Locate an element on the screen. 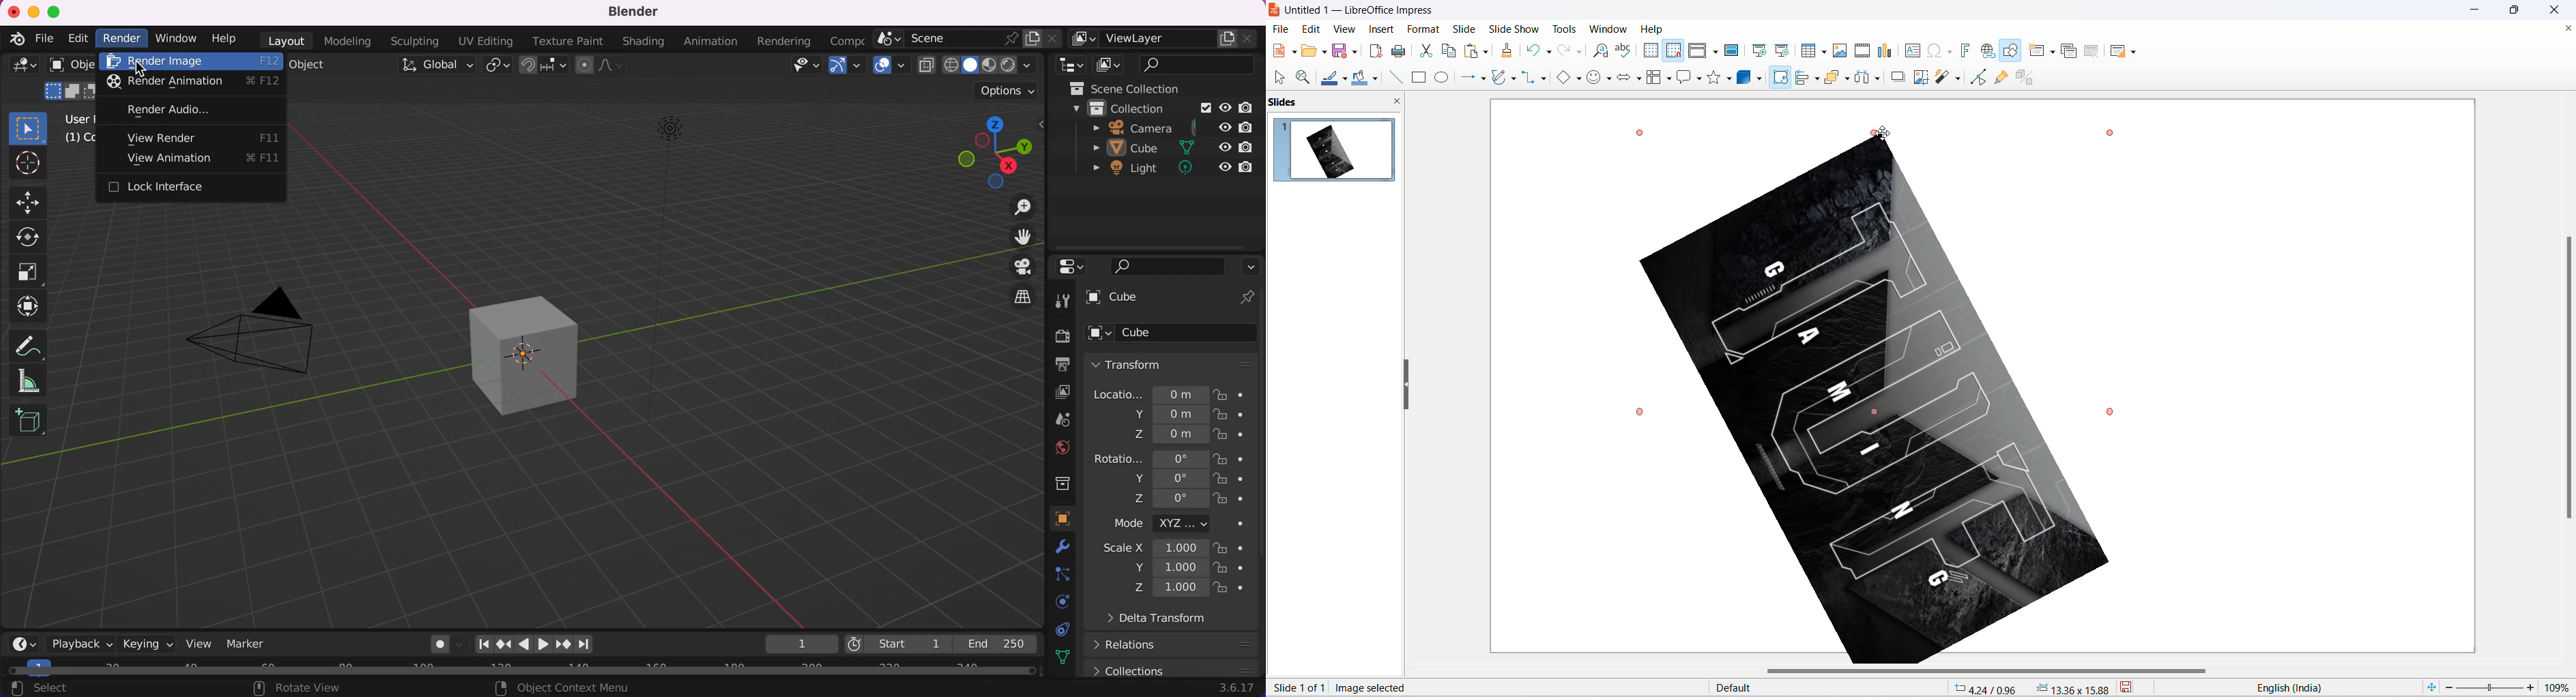 This screenshot has width=2576, height=700. insert special characters is located at coordinates (1932, 50).